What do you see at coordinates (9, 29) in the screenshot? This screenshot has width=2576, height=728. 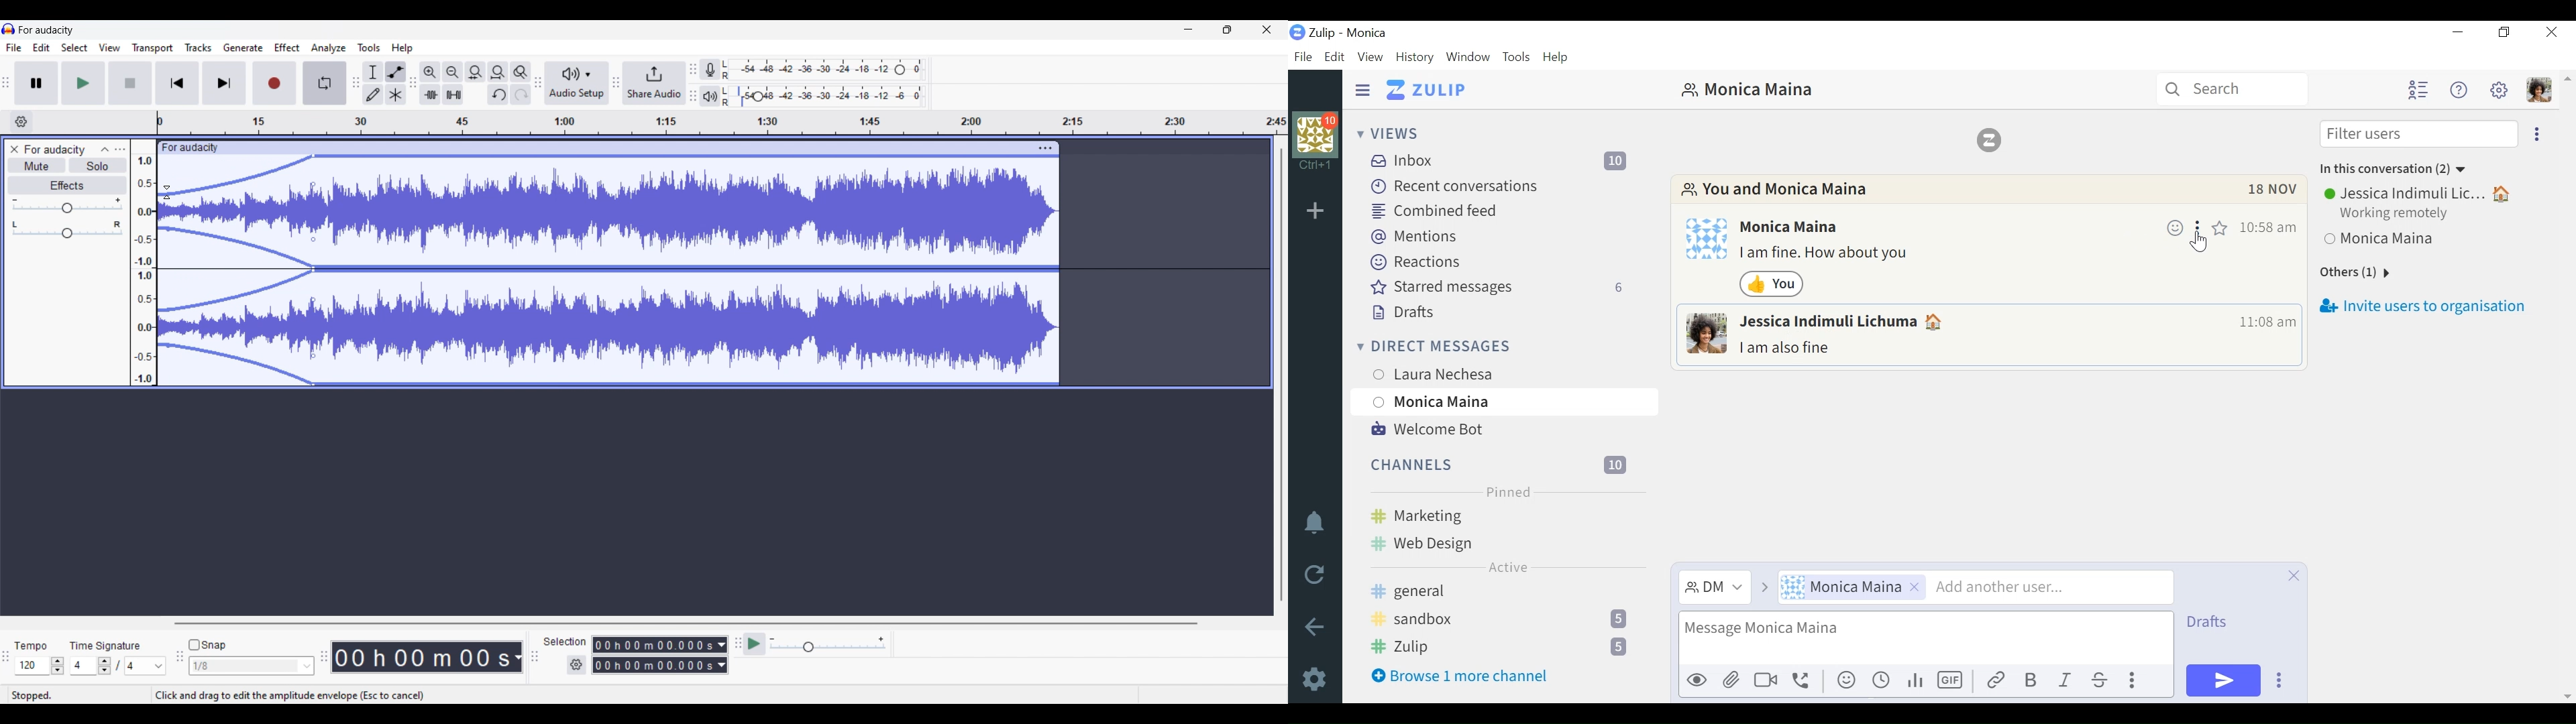 I see `logo` at bounding box center [9, 29].